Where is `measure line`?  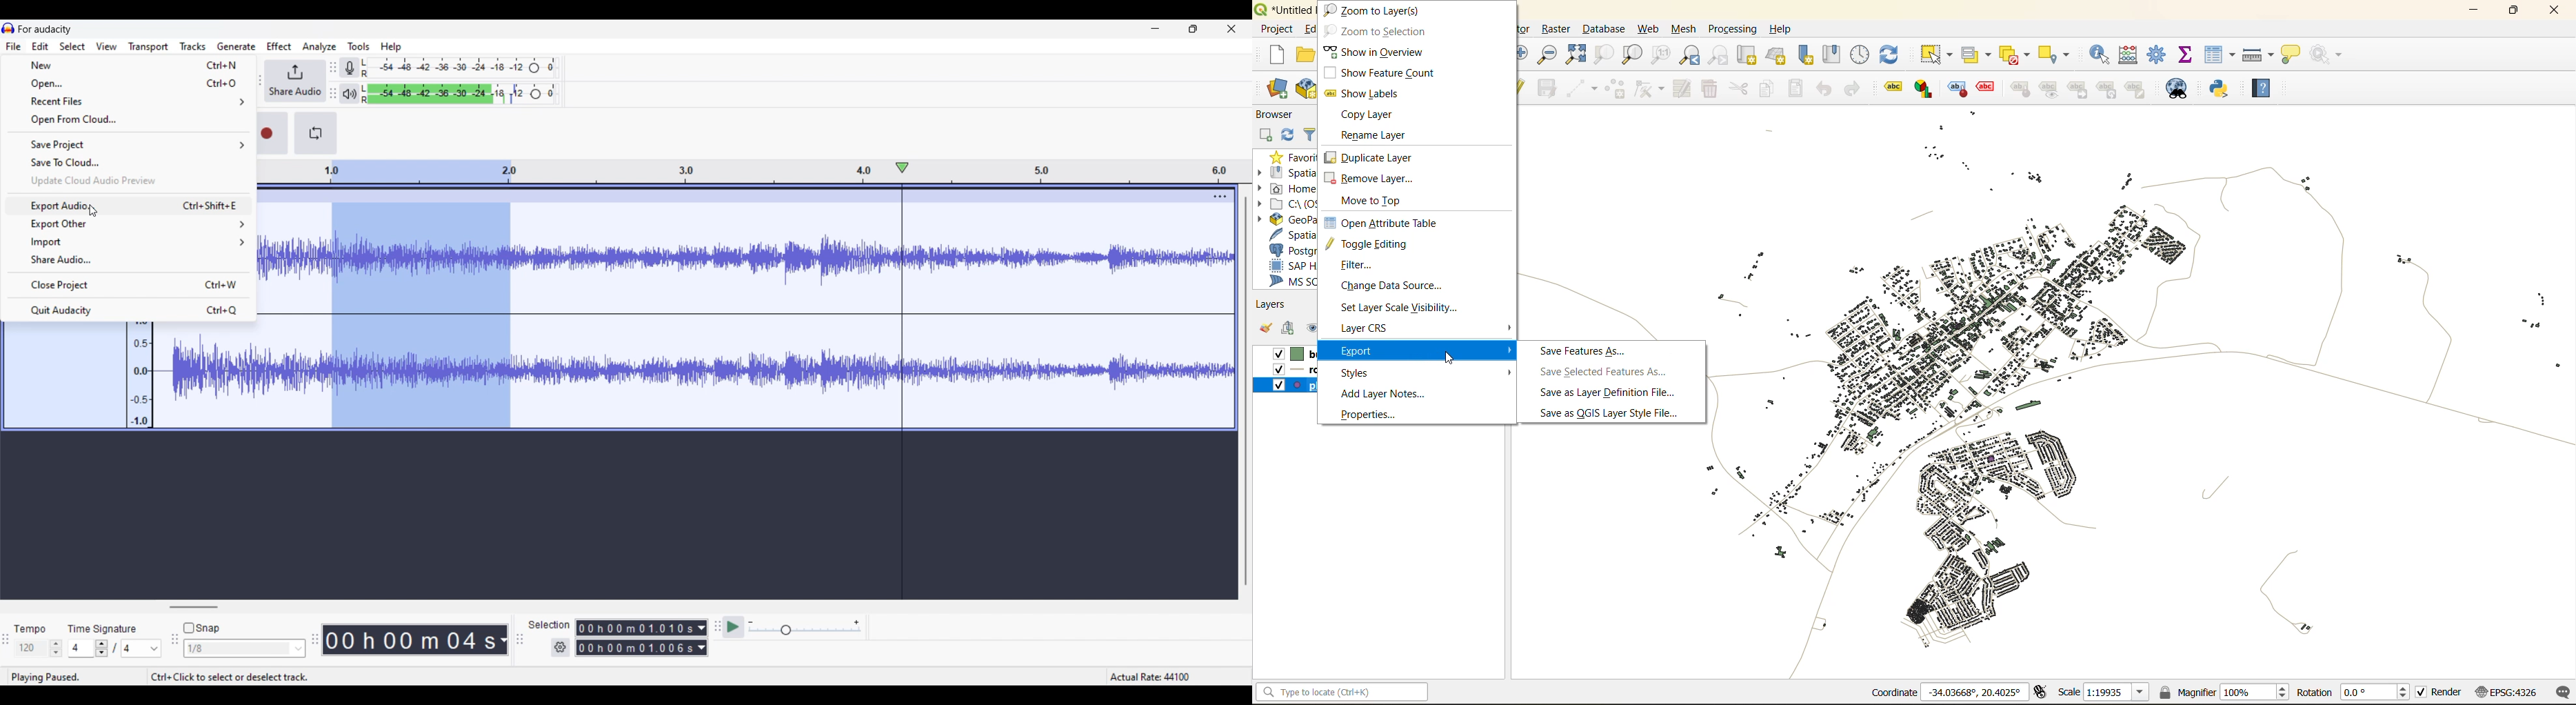
measure line is located at coordinates (2258, 54).